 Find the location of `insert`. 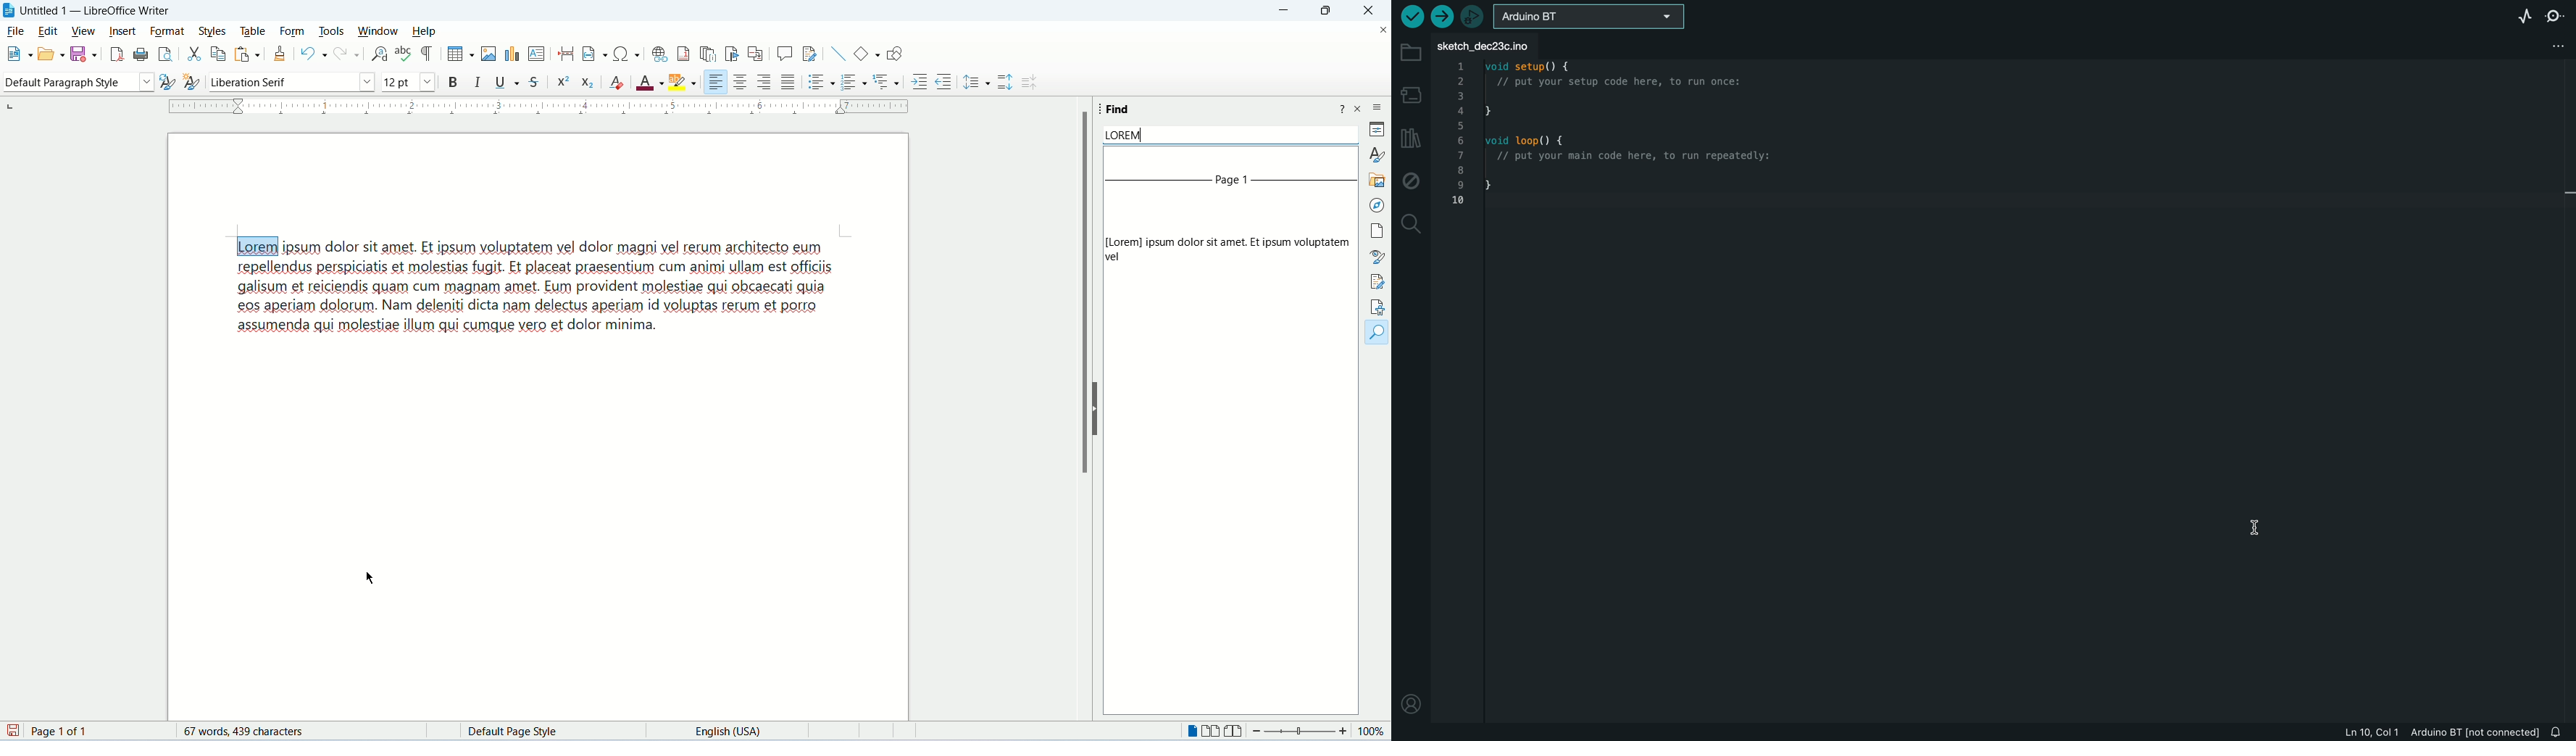

insert is located at coordinates (123, 31).